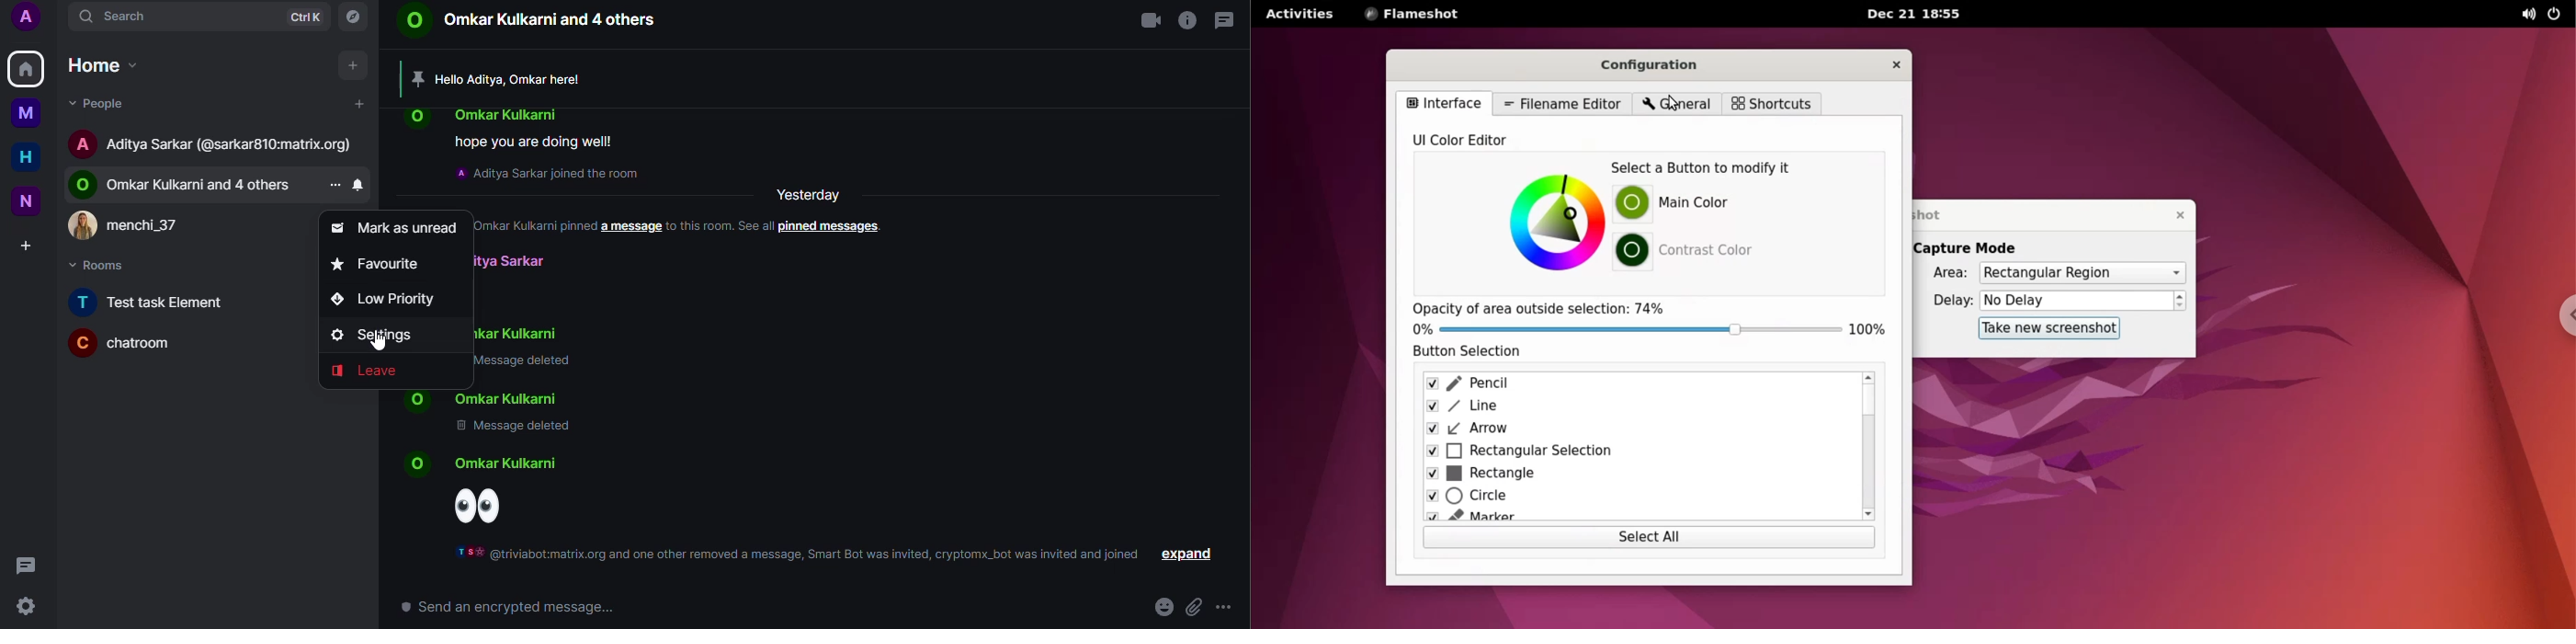 This screenshot has width=2576, height=644. What do you see at coordinates (1185, 22) in the screenshot?
I see `info` at bounding box center [1185, 22].